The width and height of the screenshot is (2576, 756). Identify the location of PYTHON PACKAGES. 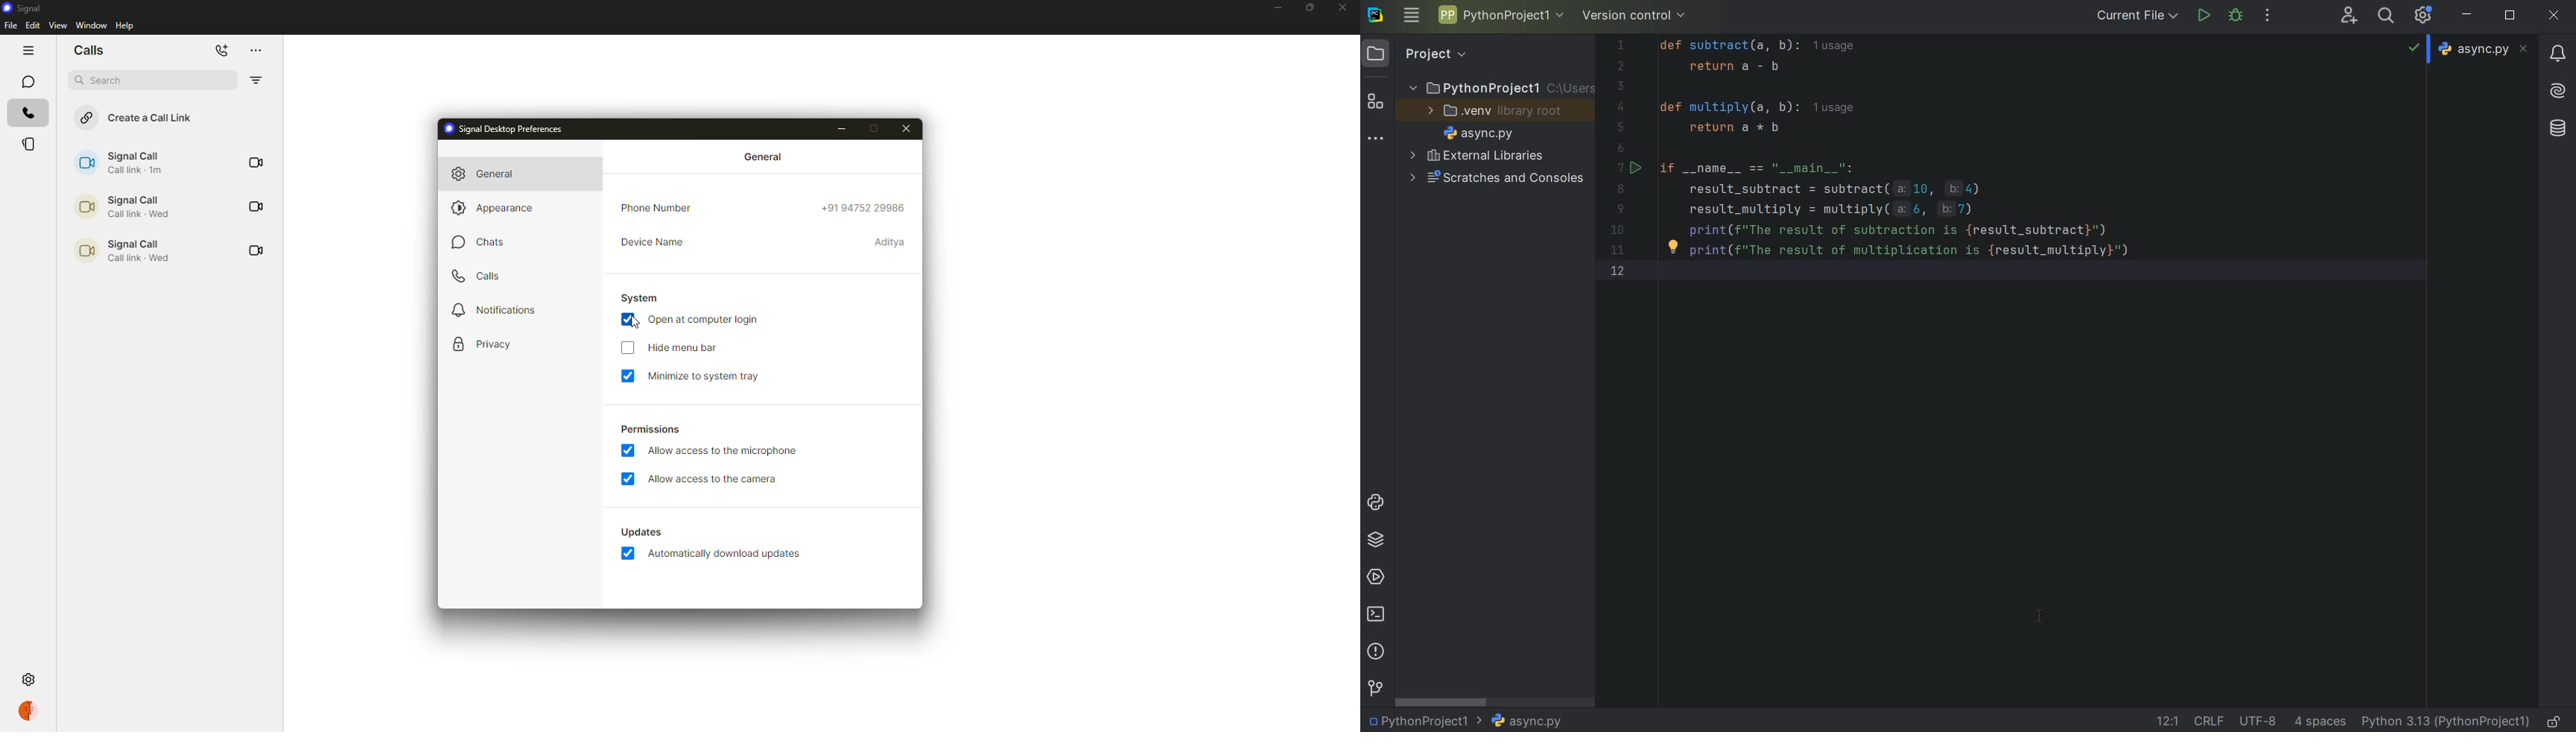
(1375, 542).